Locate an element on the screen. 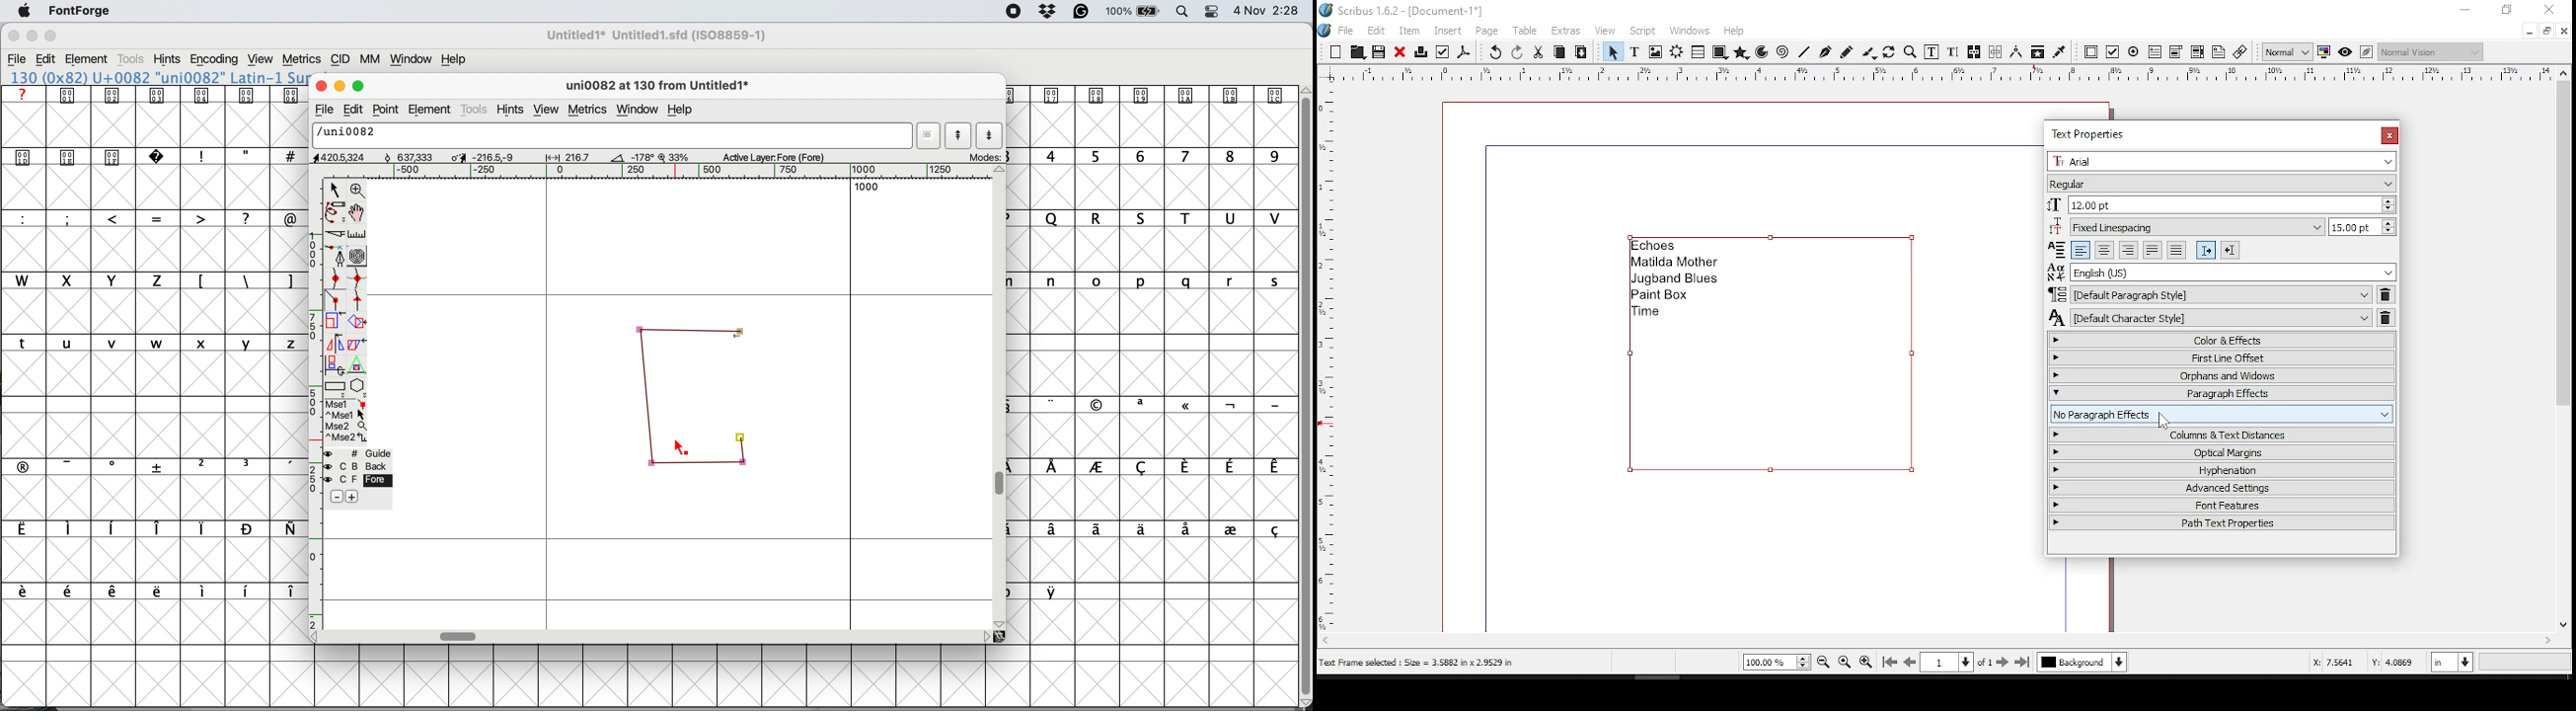 The image size is (2576, 728). maximise is located at coordinates (52, 36).